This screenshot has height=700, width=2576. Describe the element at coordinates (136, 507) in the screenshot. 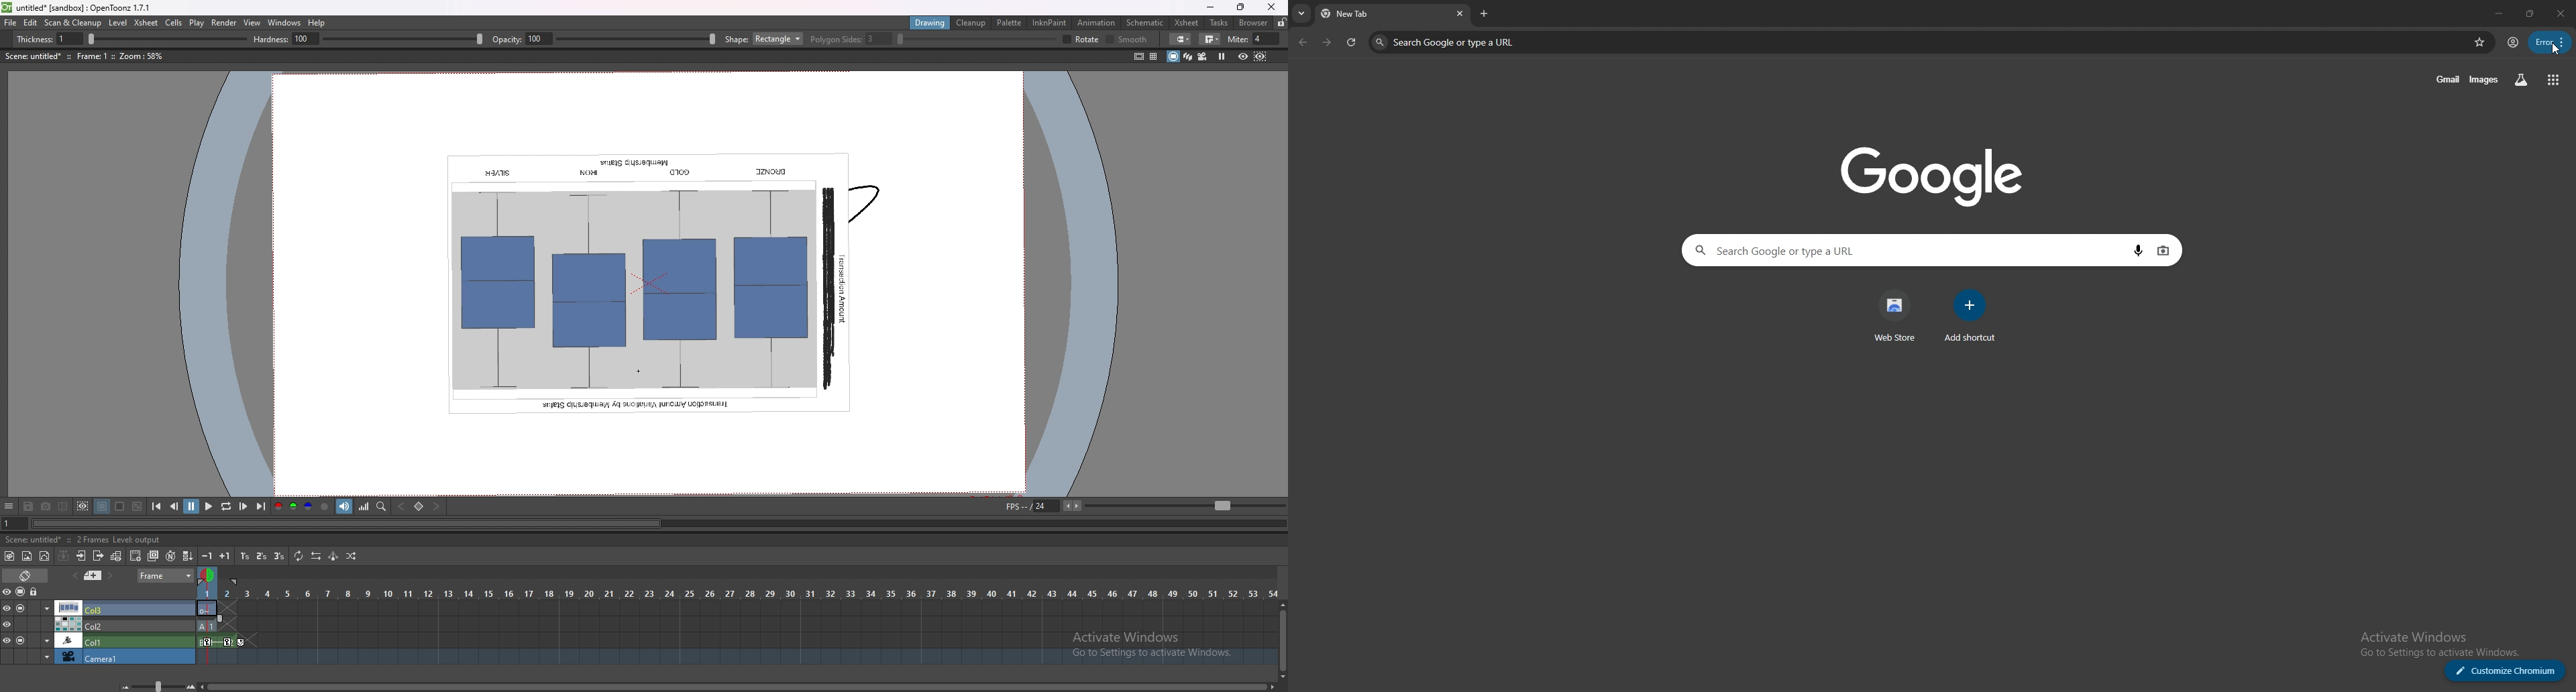

I see `checkered background` at that location.